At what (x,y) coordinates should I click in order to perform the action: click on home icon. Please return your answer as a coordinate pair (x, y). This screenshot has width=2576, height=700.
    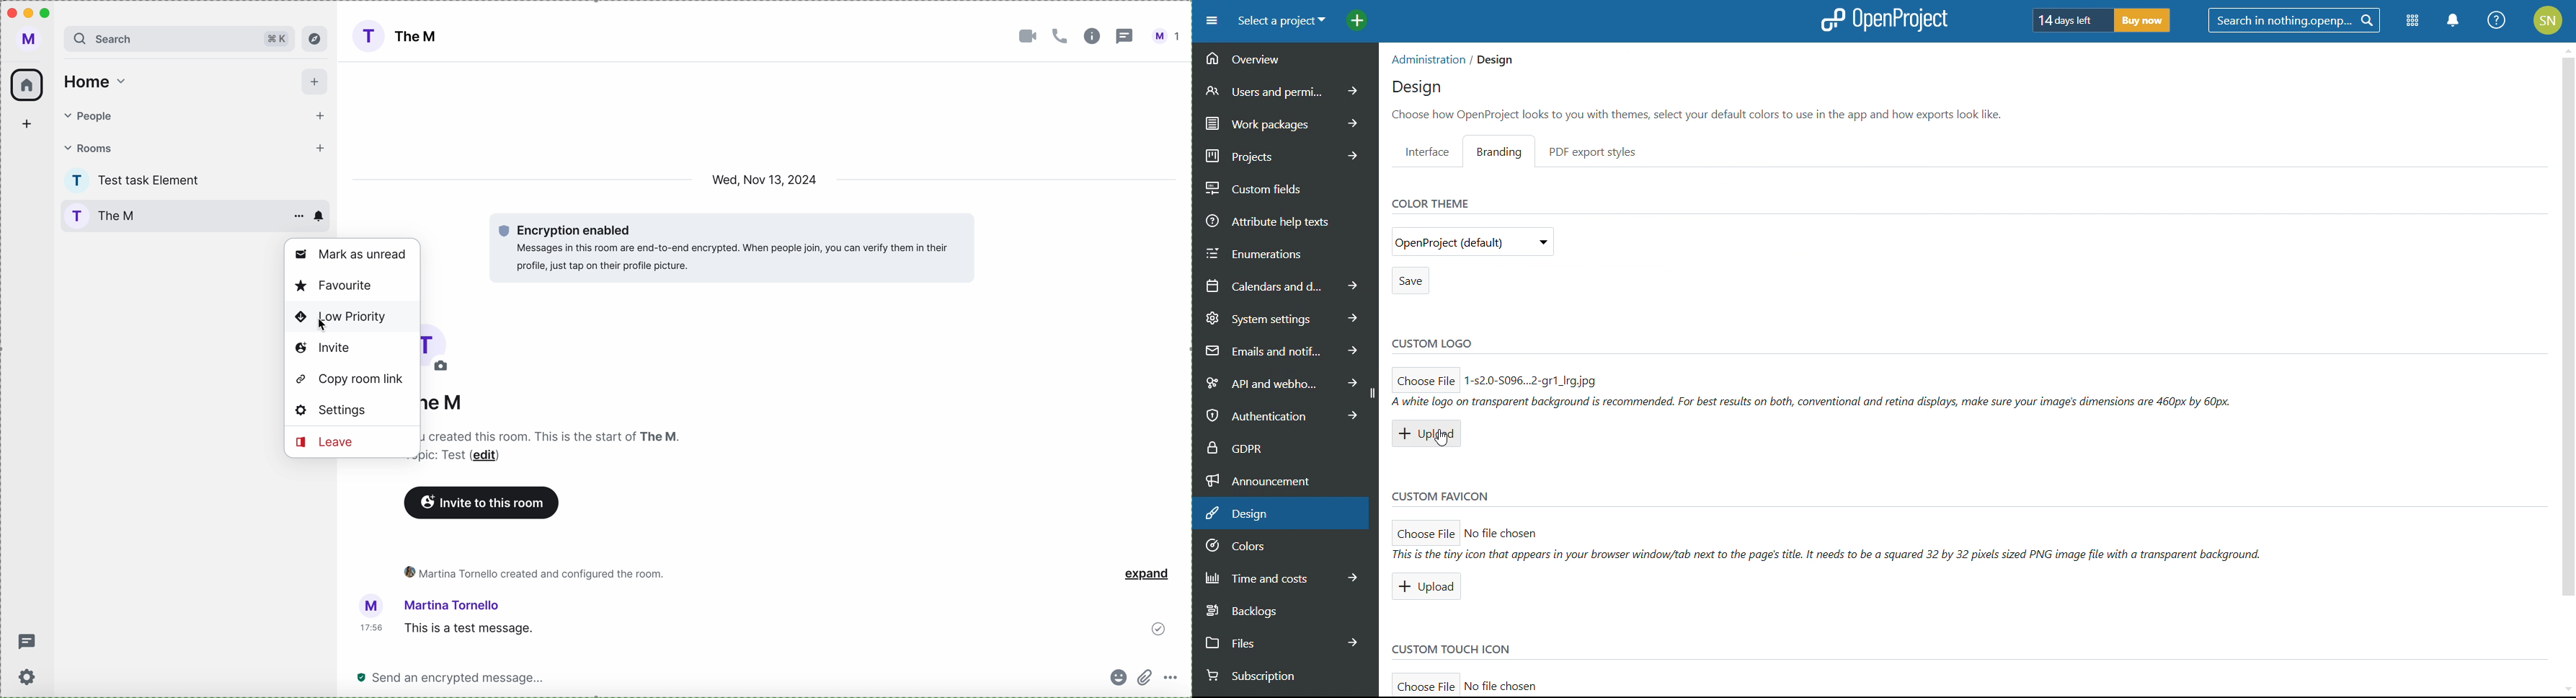
    Looking at the image, I should click on (27, 85).